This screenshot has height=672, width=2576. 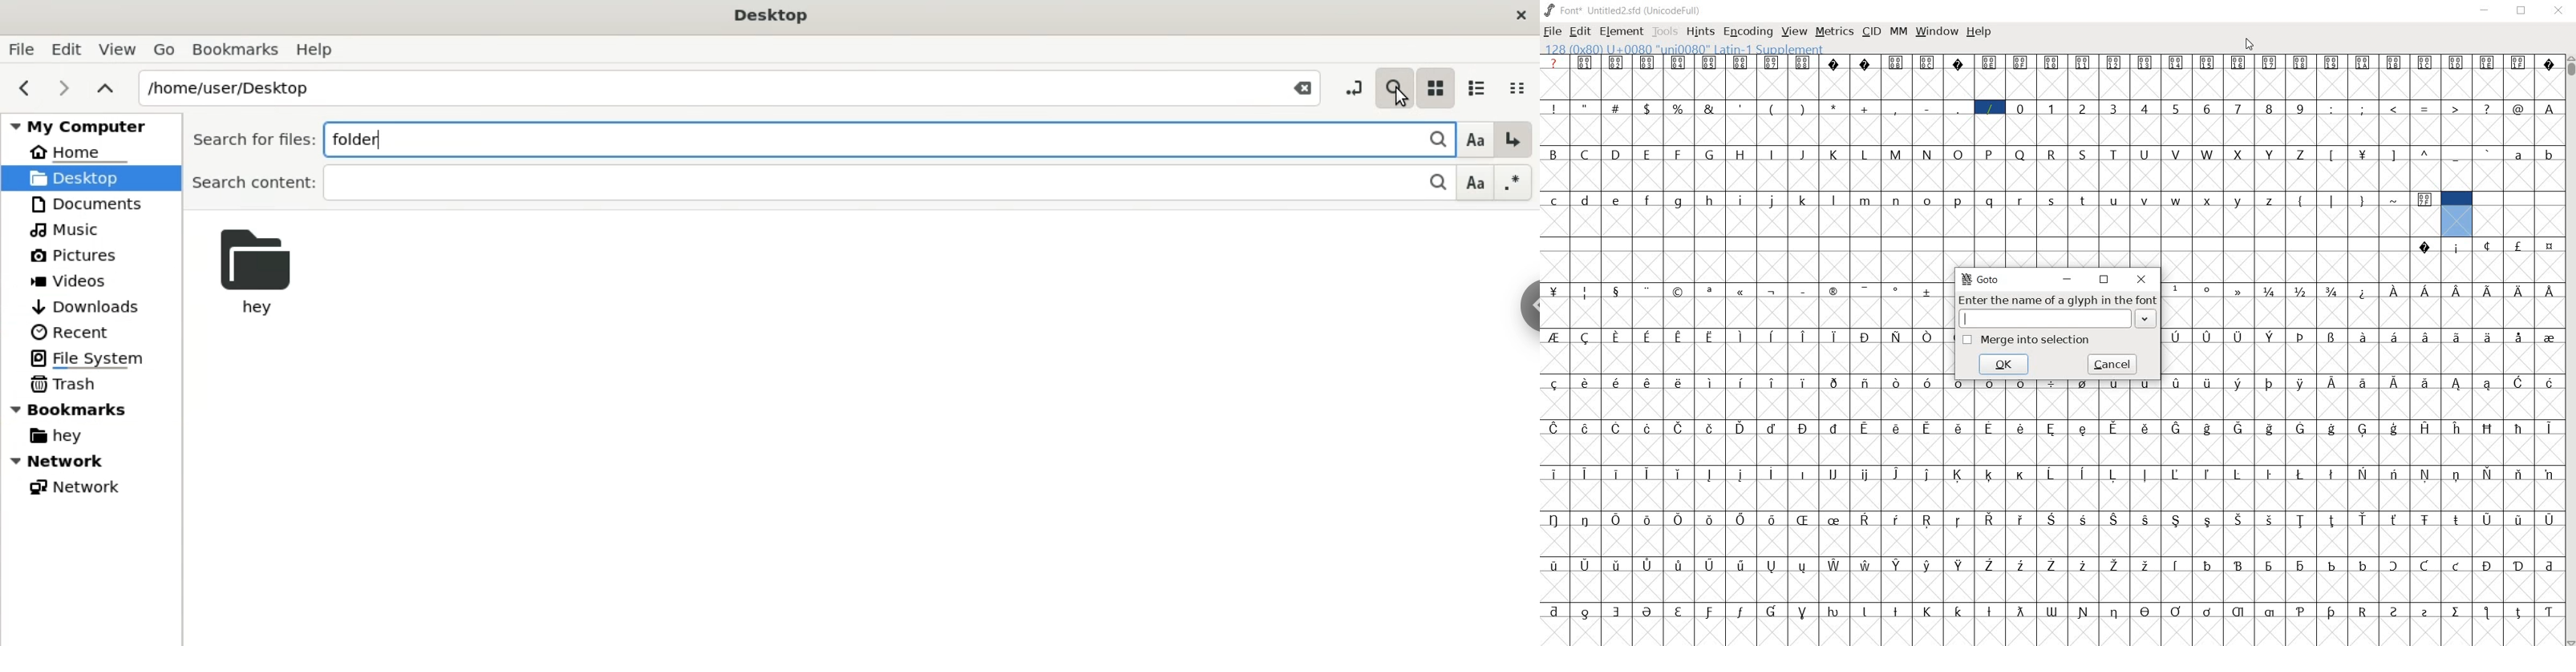 What do you see at coordinates (2208, 63) in the screenshot?
I see `Symbol` at bounding box center [2208, 63].